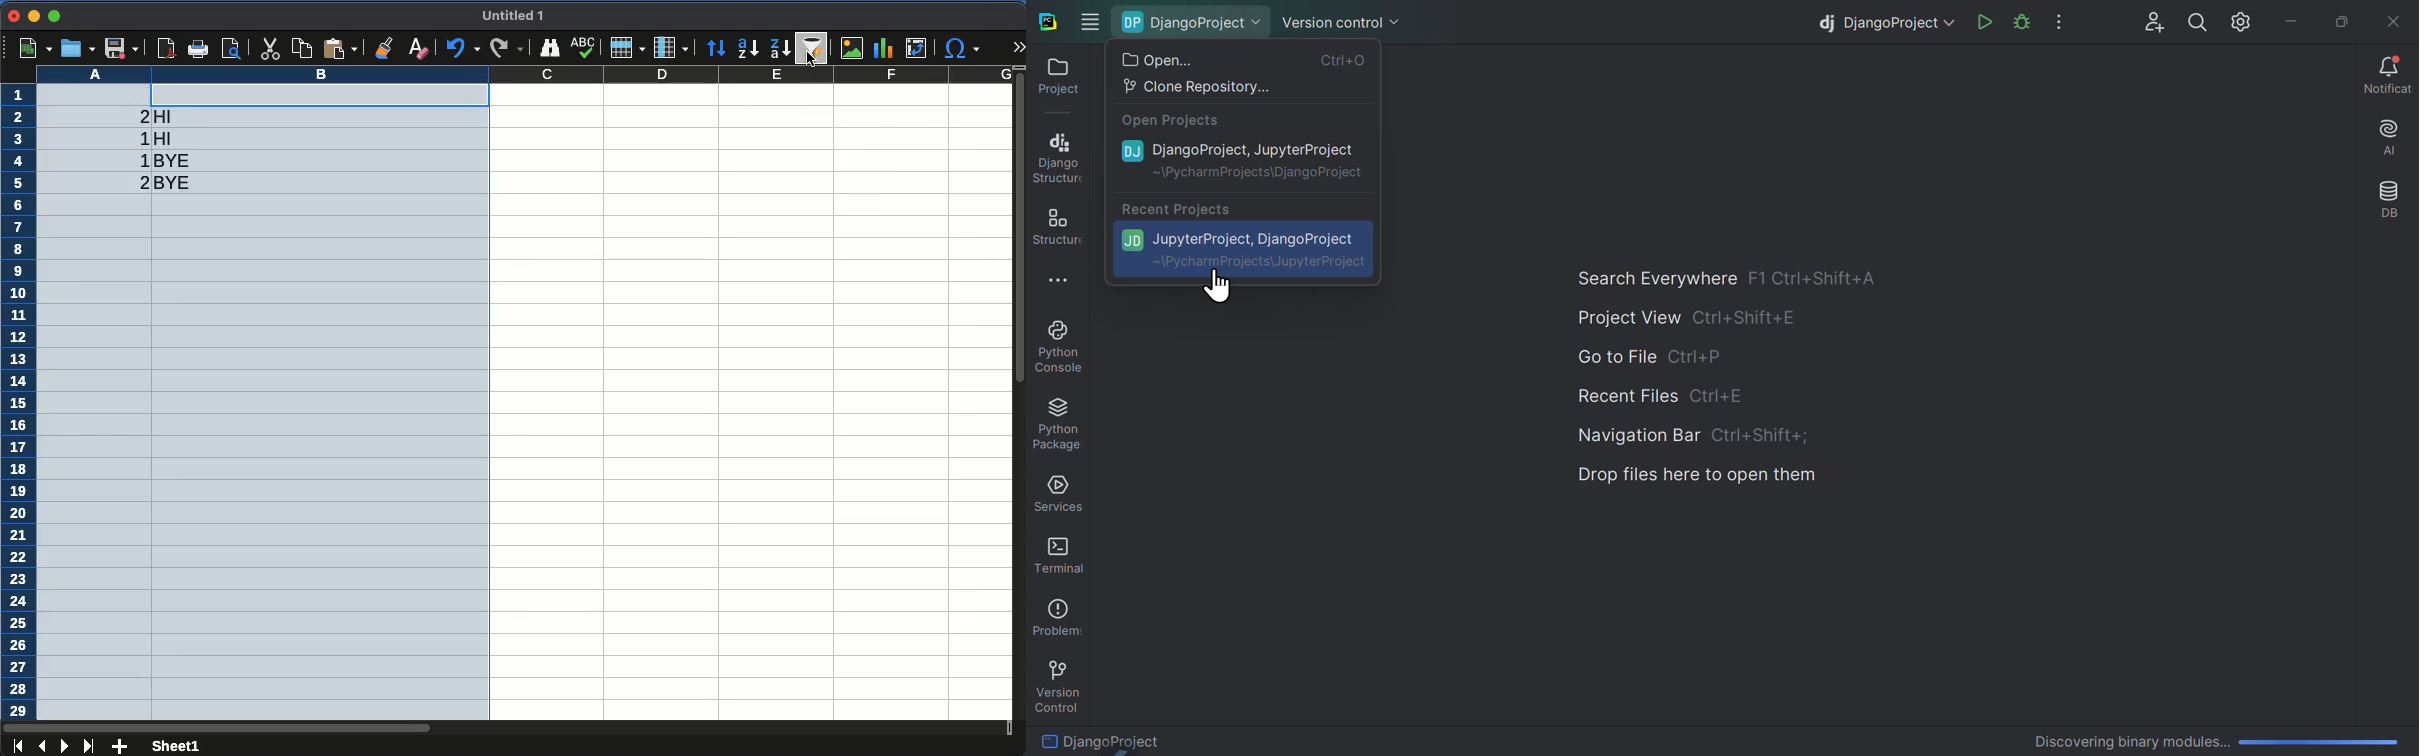 The width and height of the screenshot is (2436, 756). Describe the element at coordinates (1054, 226) in the screenshot. I see `structure` at that location.